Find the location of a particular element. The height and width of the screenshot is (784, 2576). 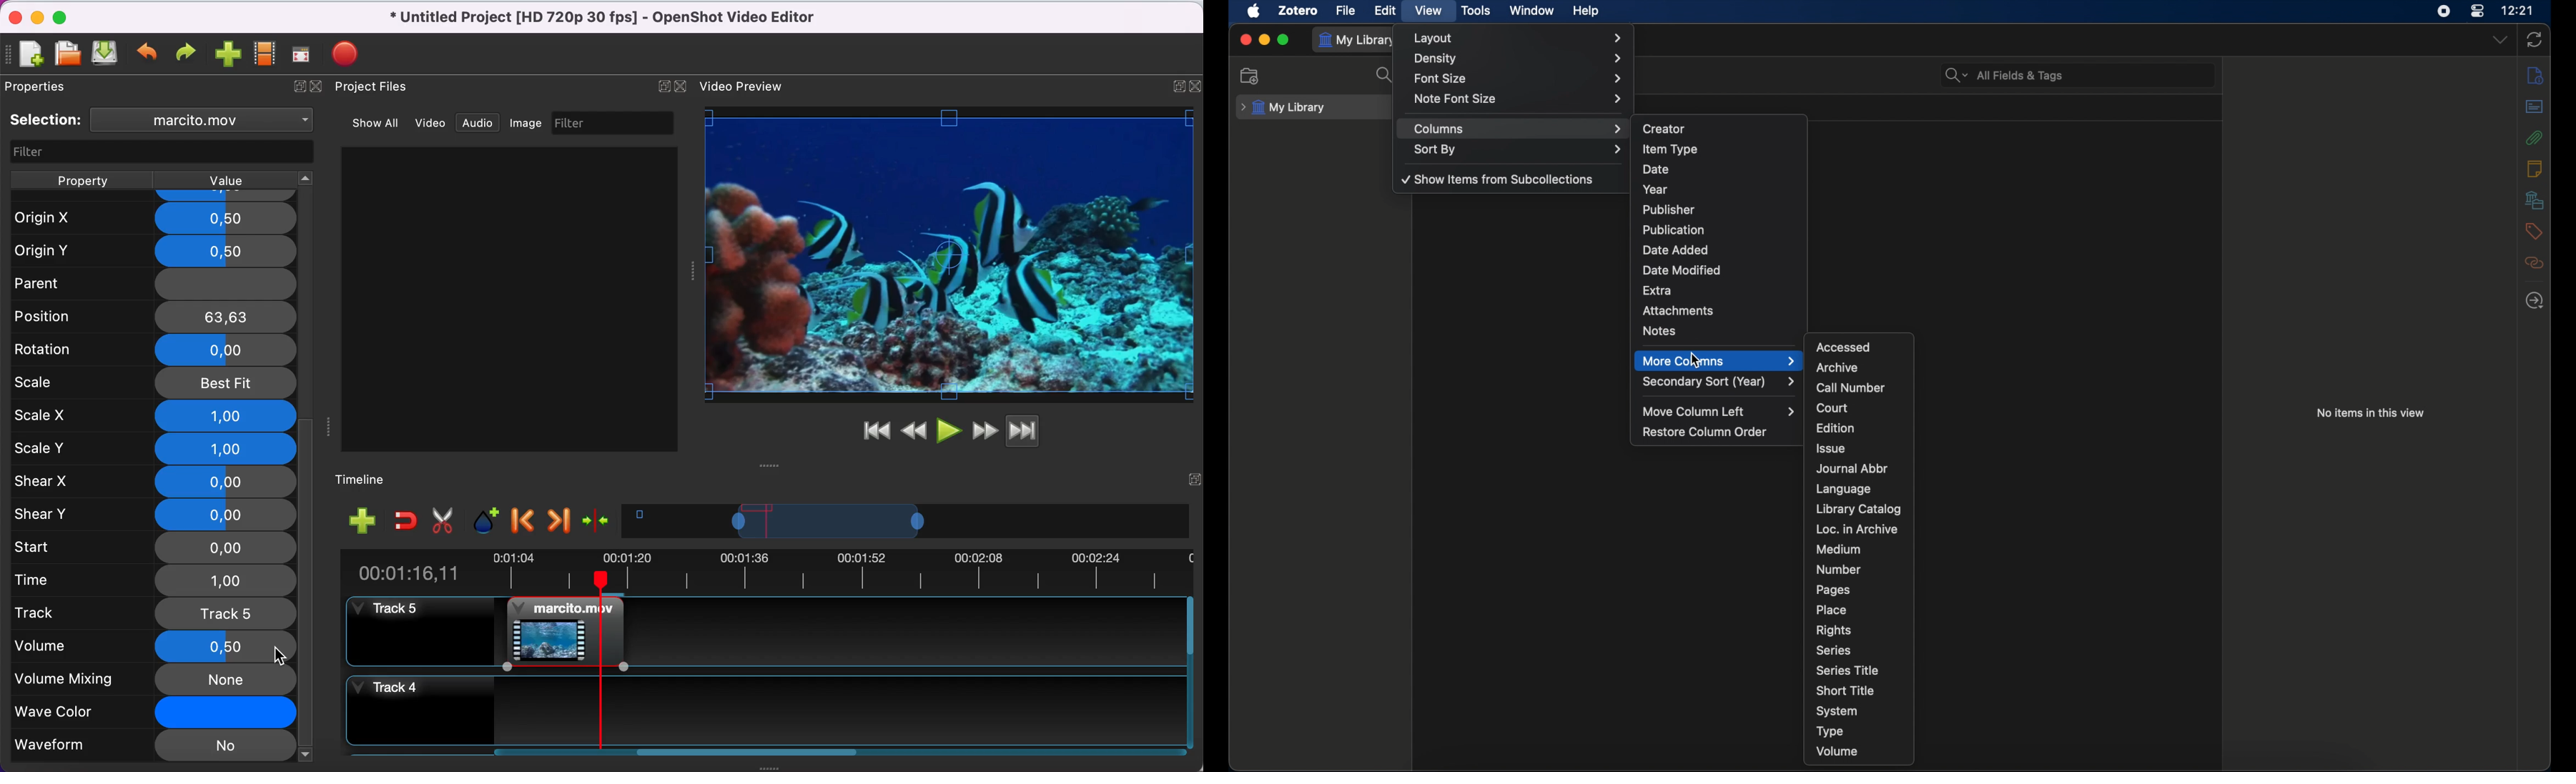

clip name is located at coordinates (204, 122).